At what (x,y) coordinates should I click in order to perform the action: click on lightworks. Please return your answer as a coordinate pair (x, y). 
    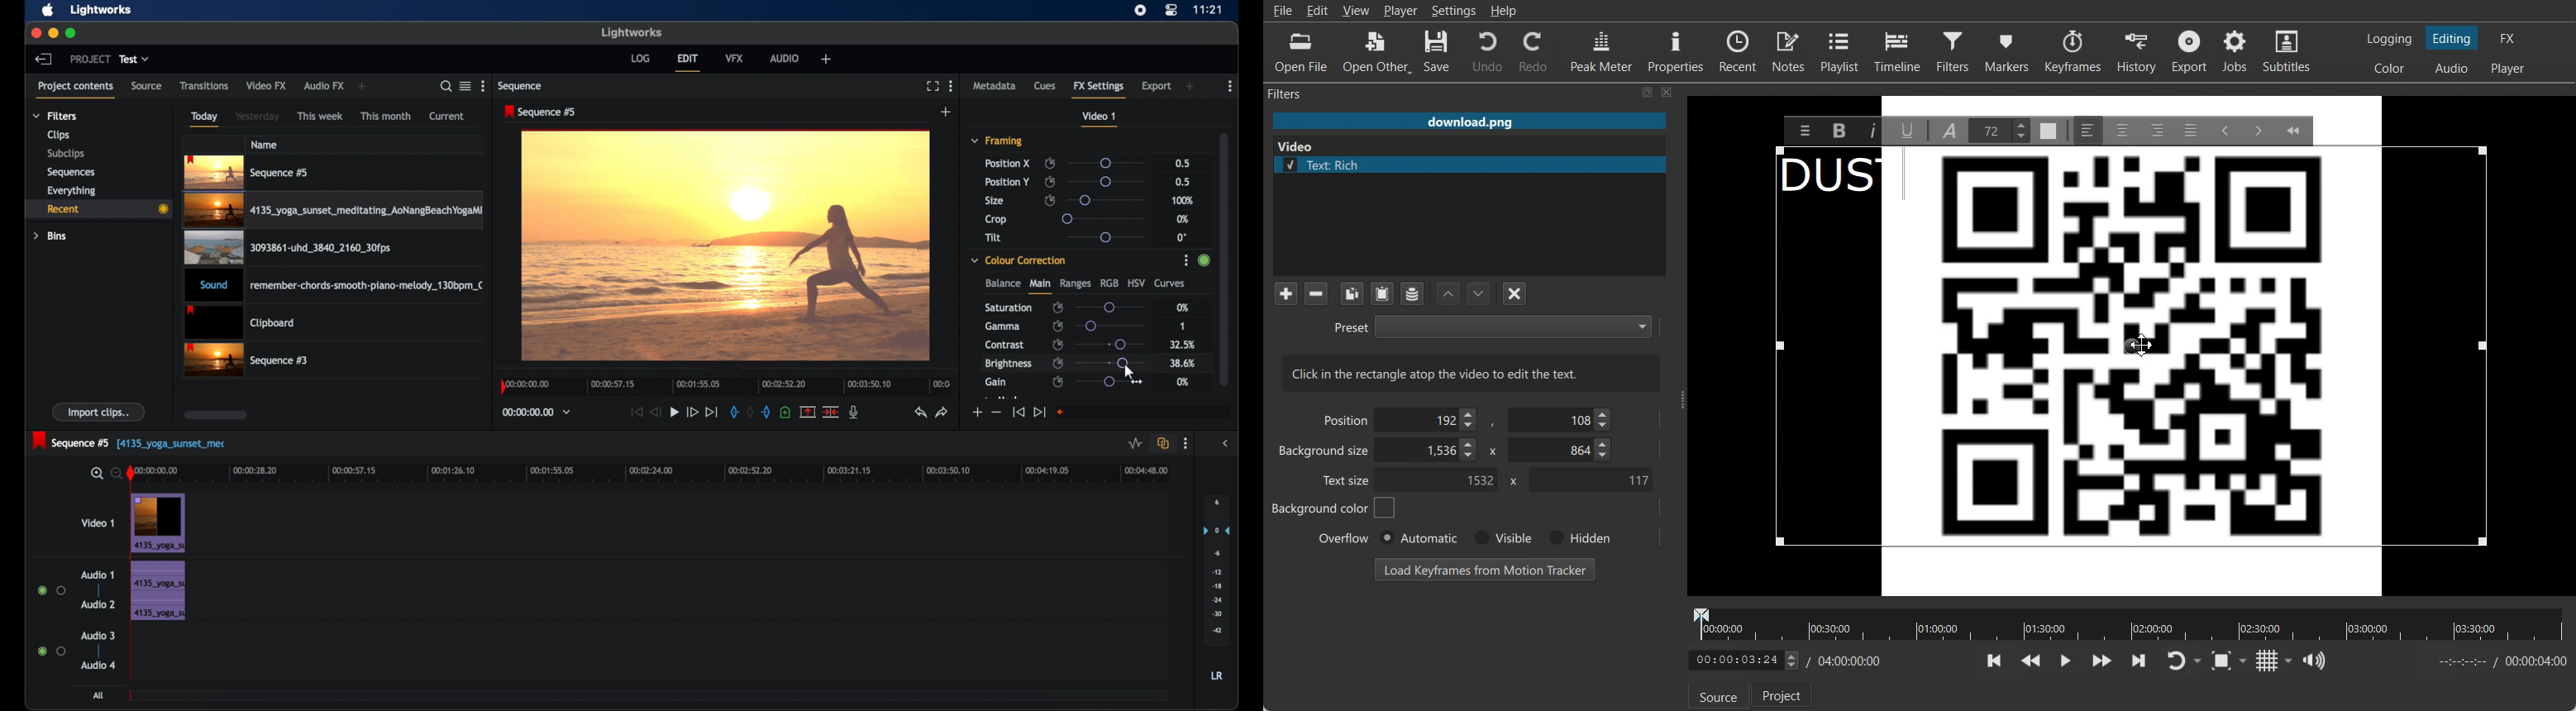
    Looking at the image, I should click on (633, 32).